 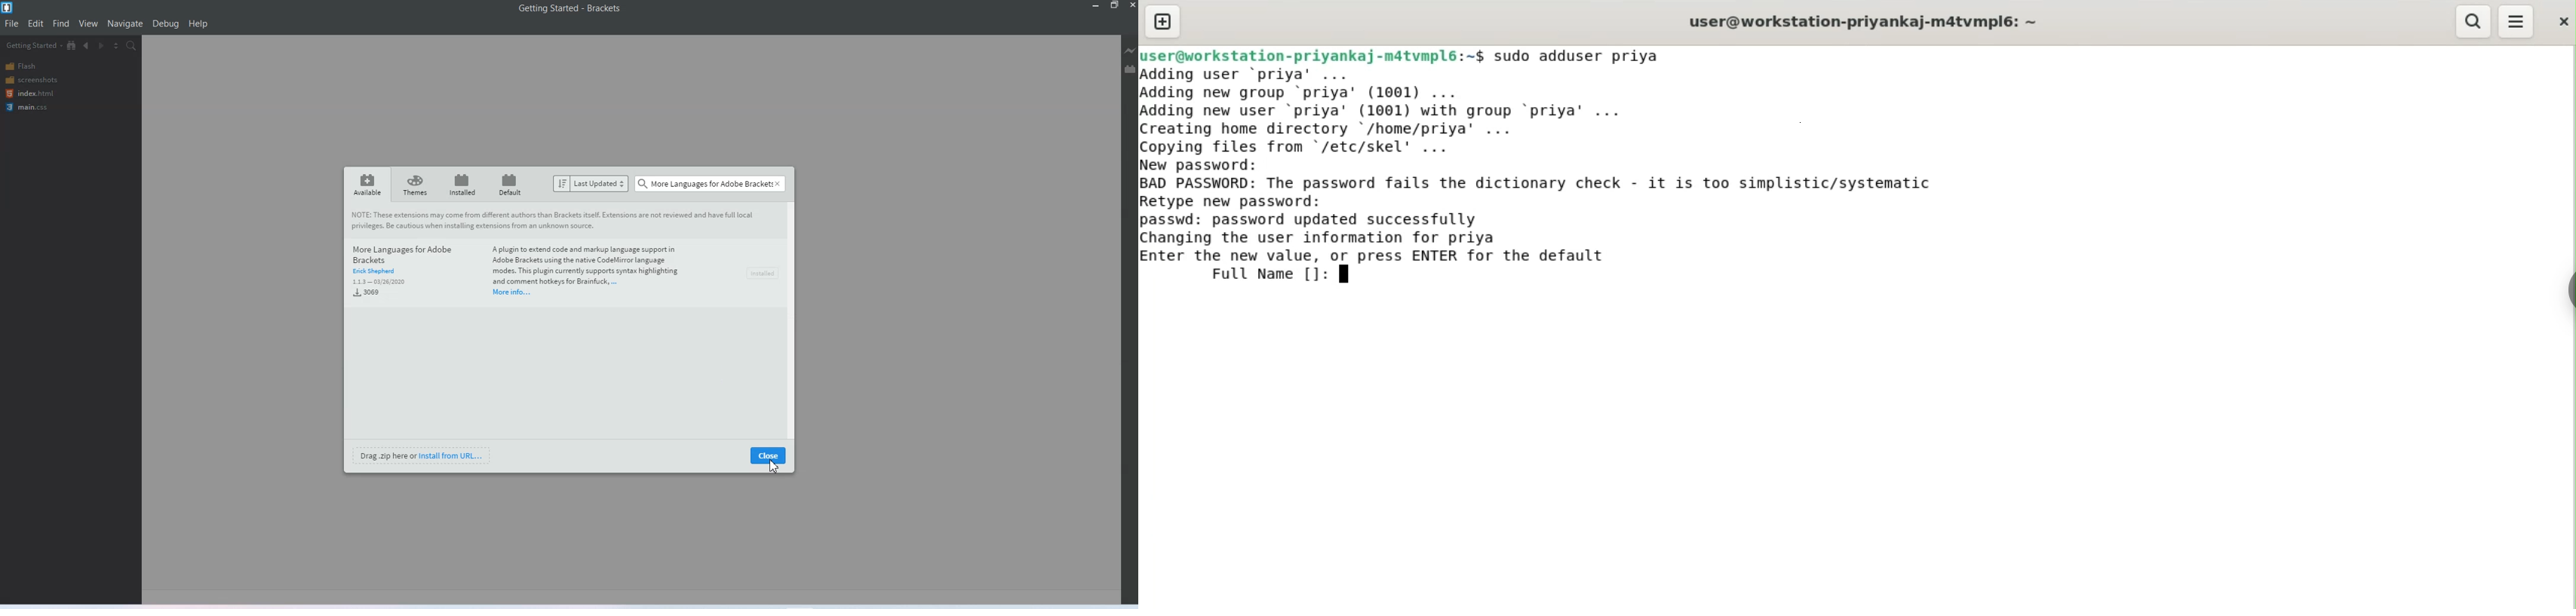 I want to click on Drag zip here or, so click(x=386, y=455).